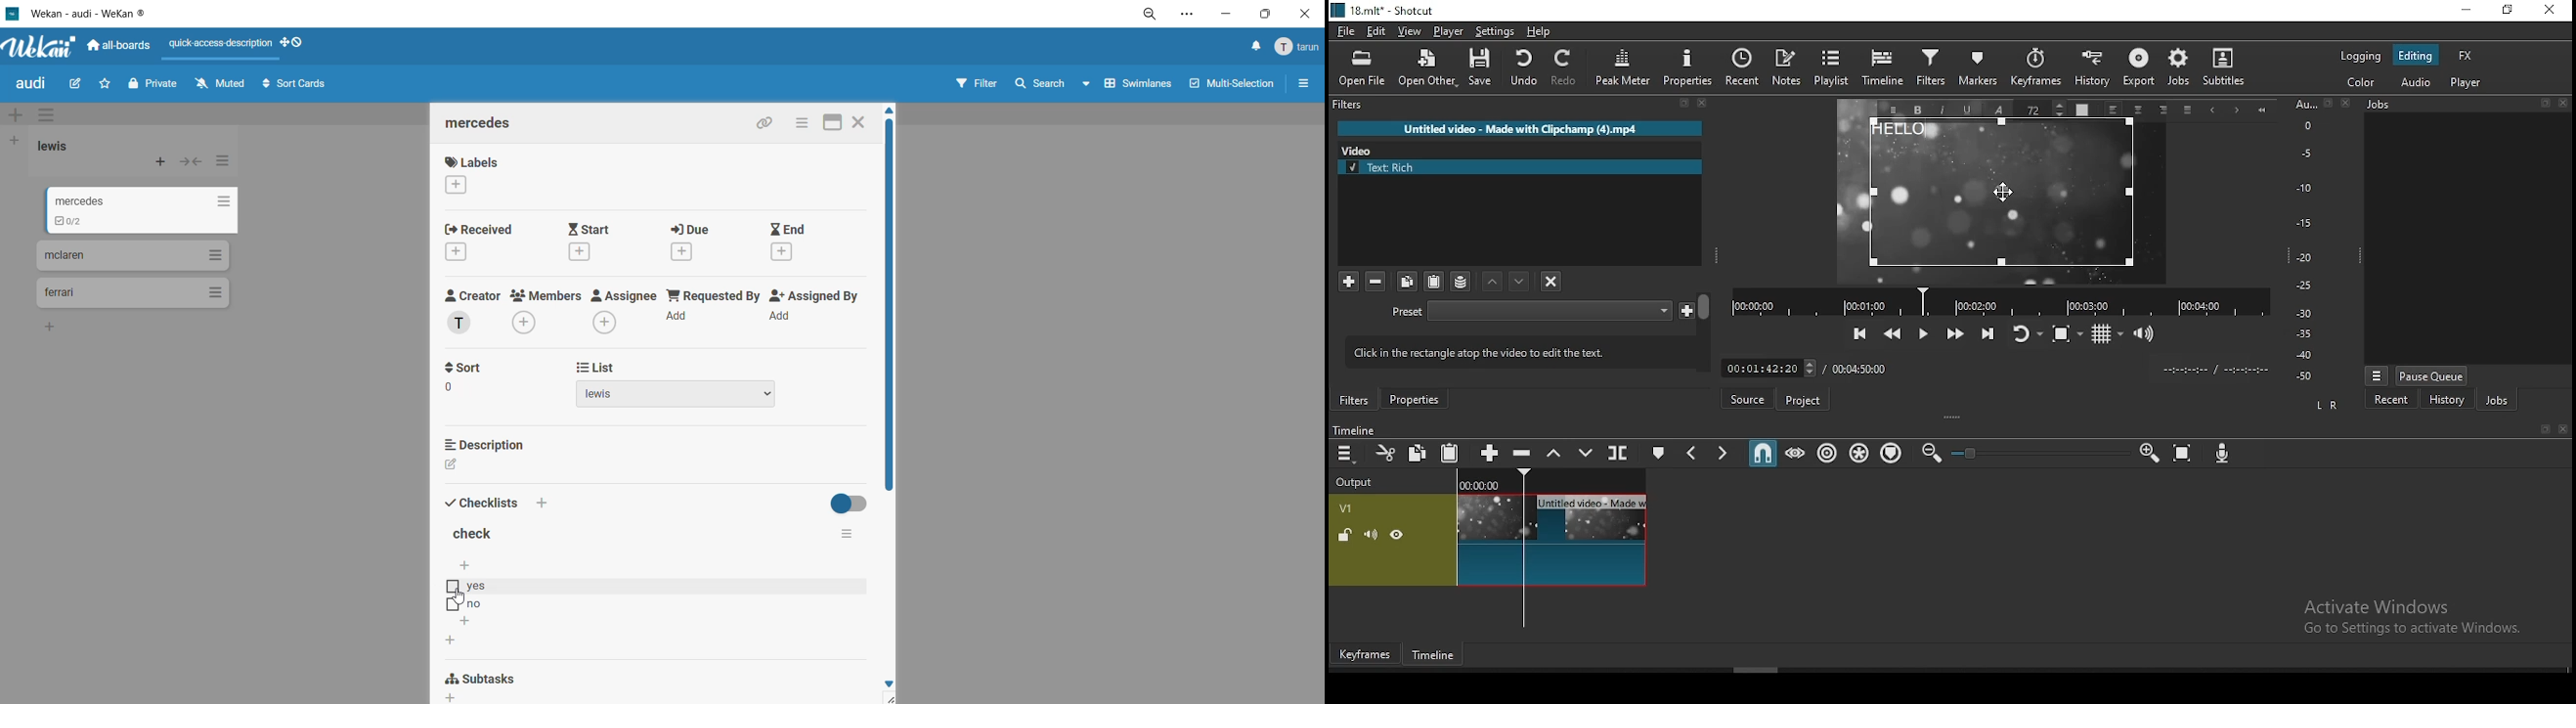 The image size is (2576, 728). Describe the element at coordinates (684, 385) in the screenshot. I see `list` at that location.